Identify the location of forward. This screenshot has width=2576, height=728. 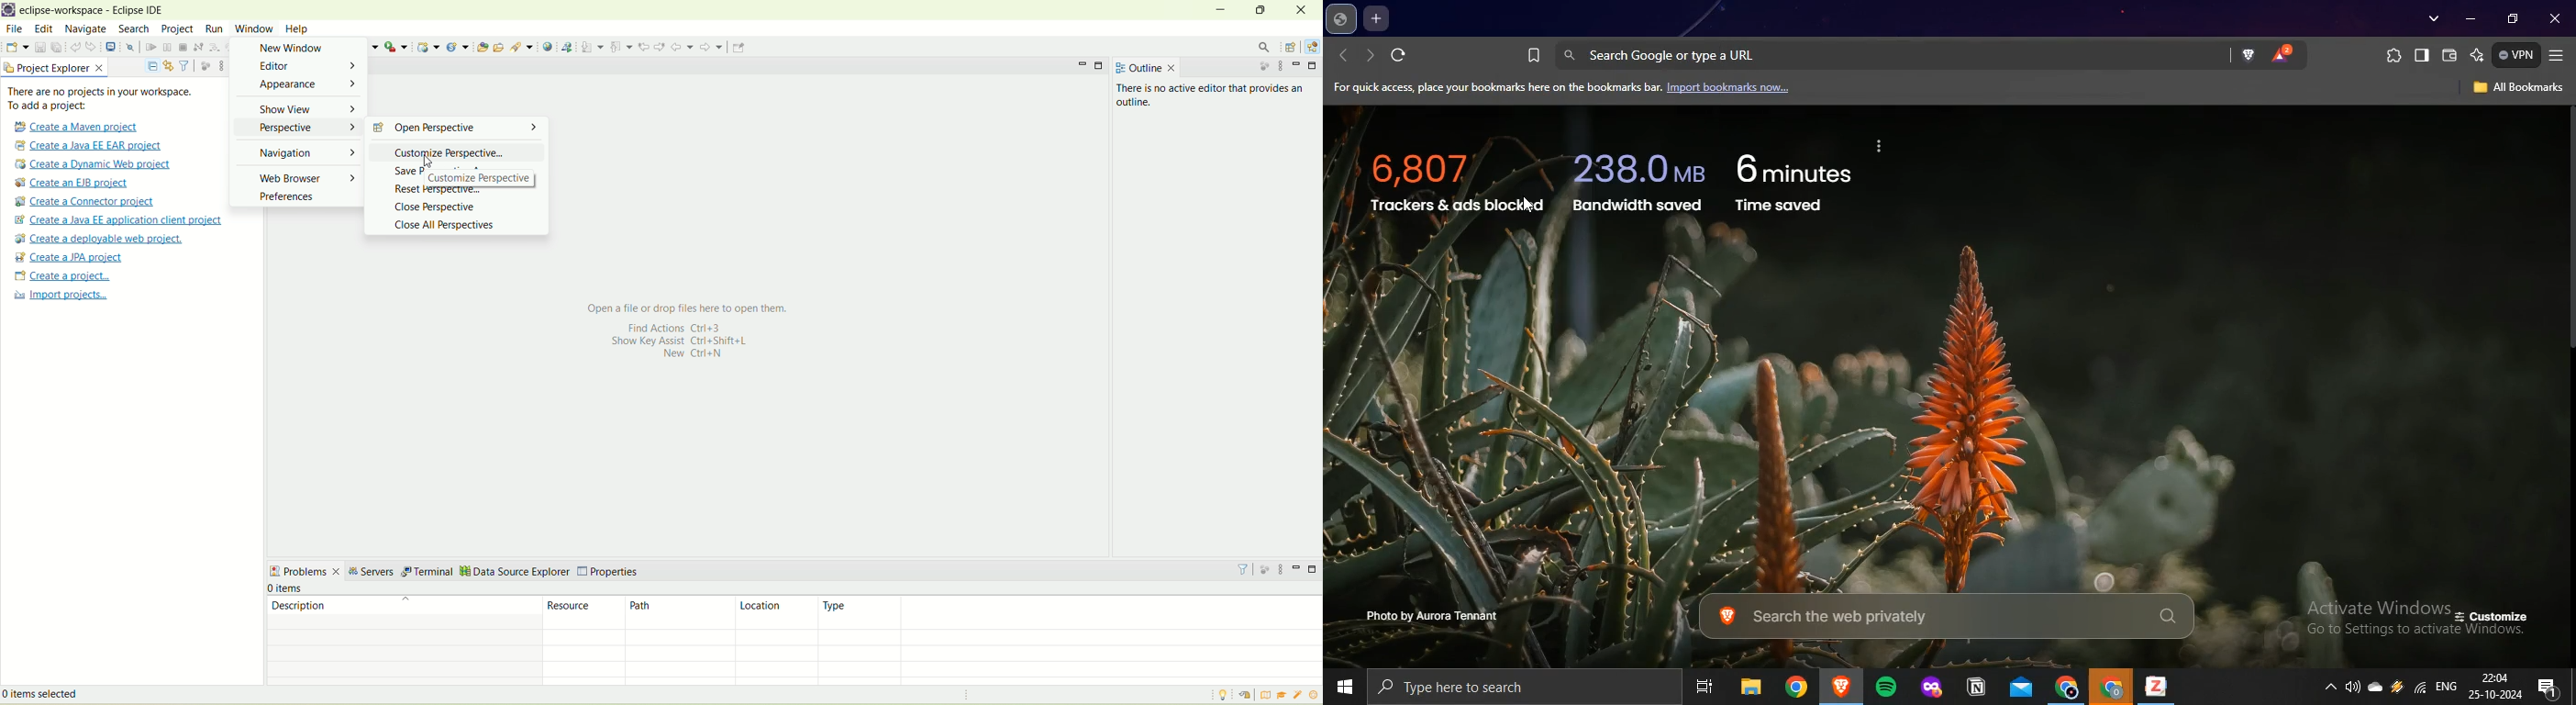
(711, 47).